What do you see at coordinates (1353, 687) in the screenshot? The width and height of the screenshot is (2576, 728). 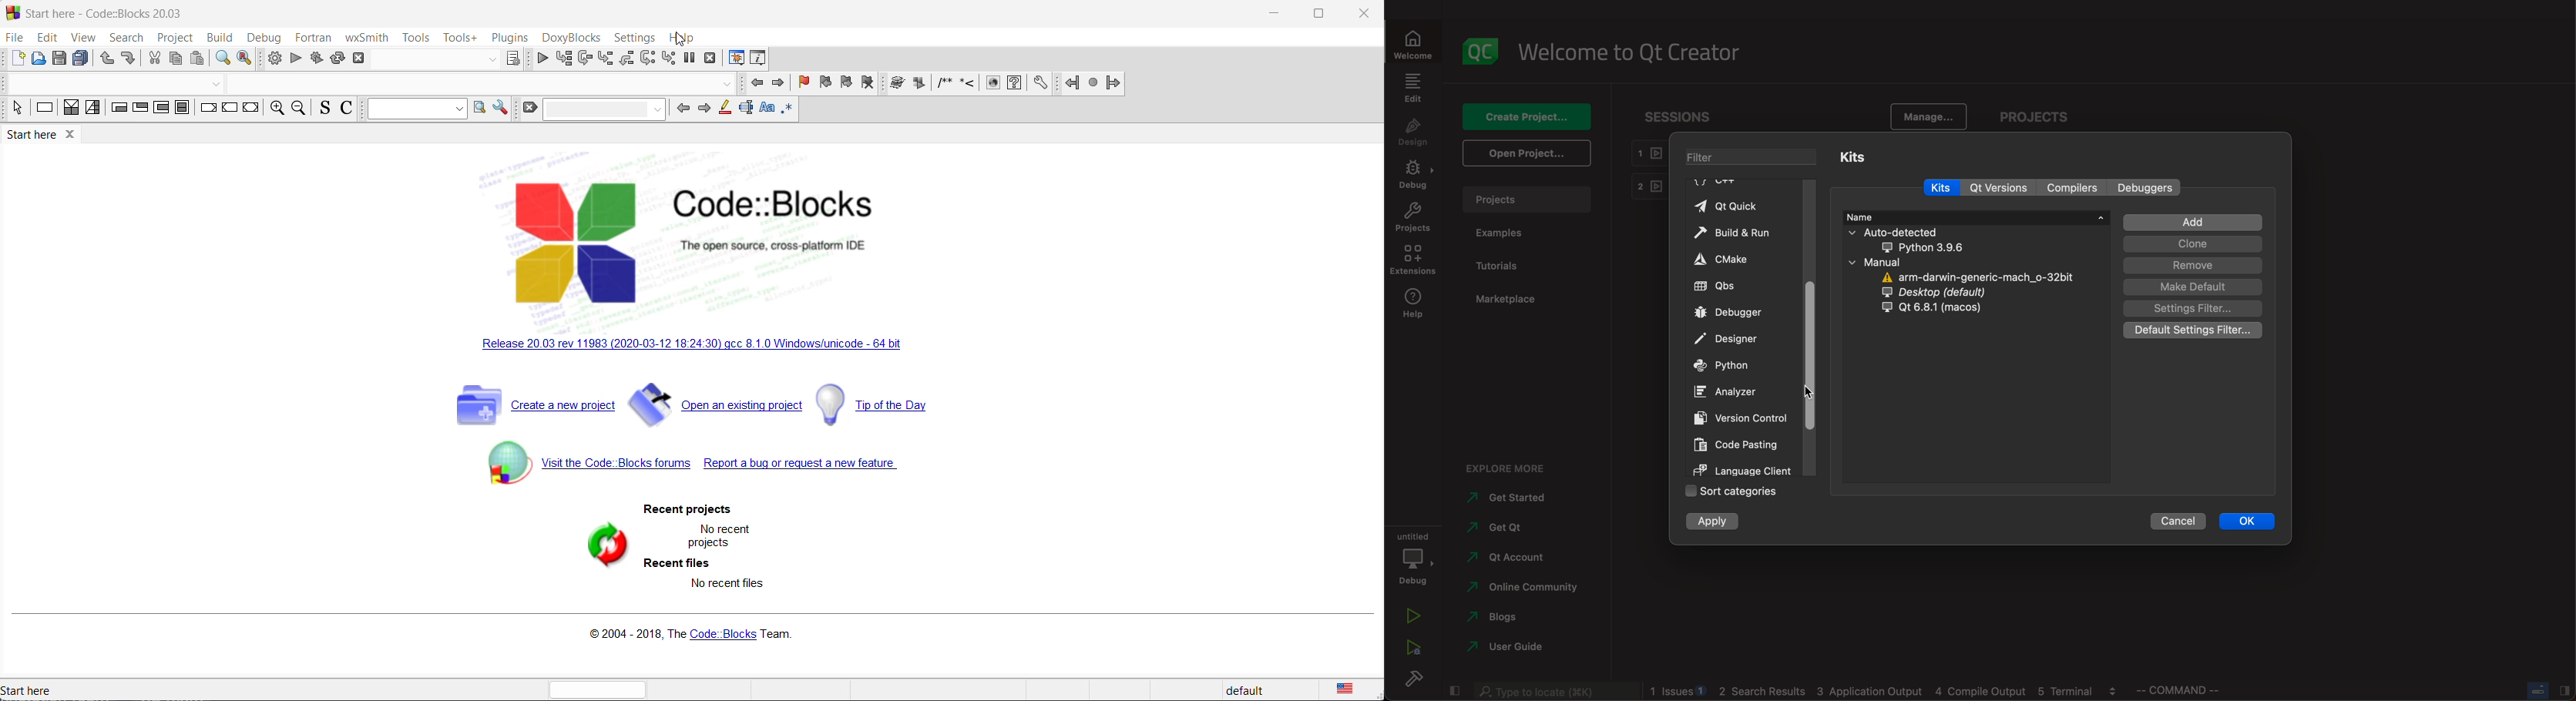 I see `text language` at bounding box center [1353, 687].